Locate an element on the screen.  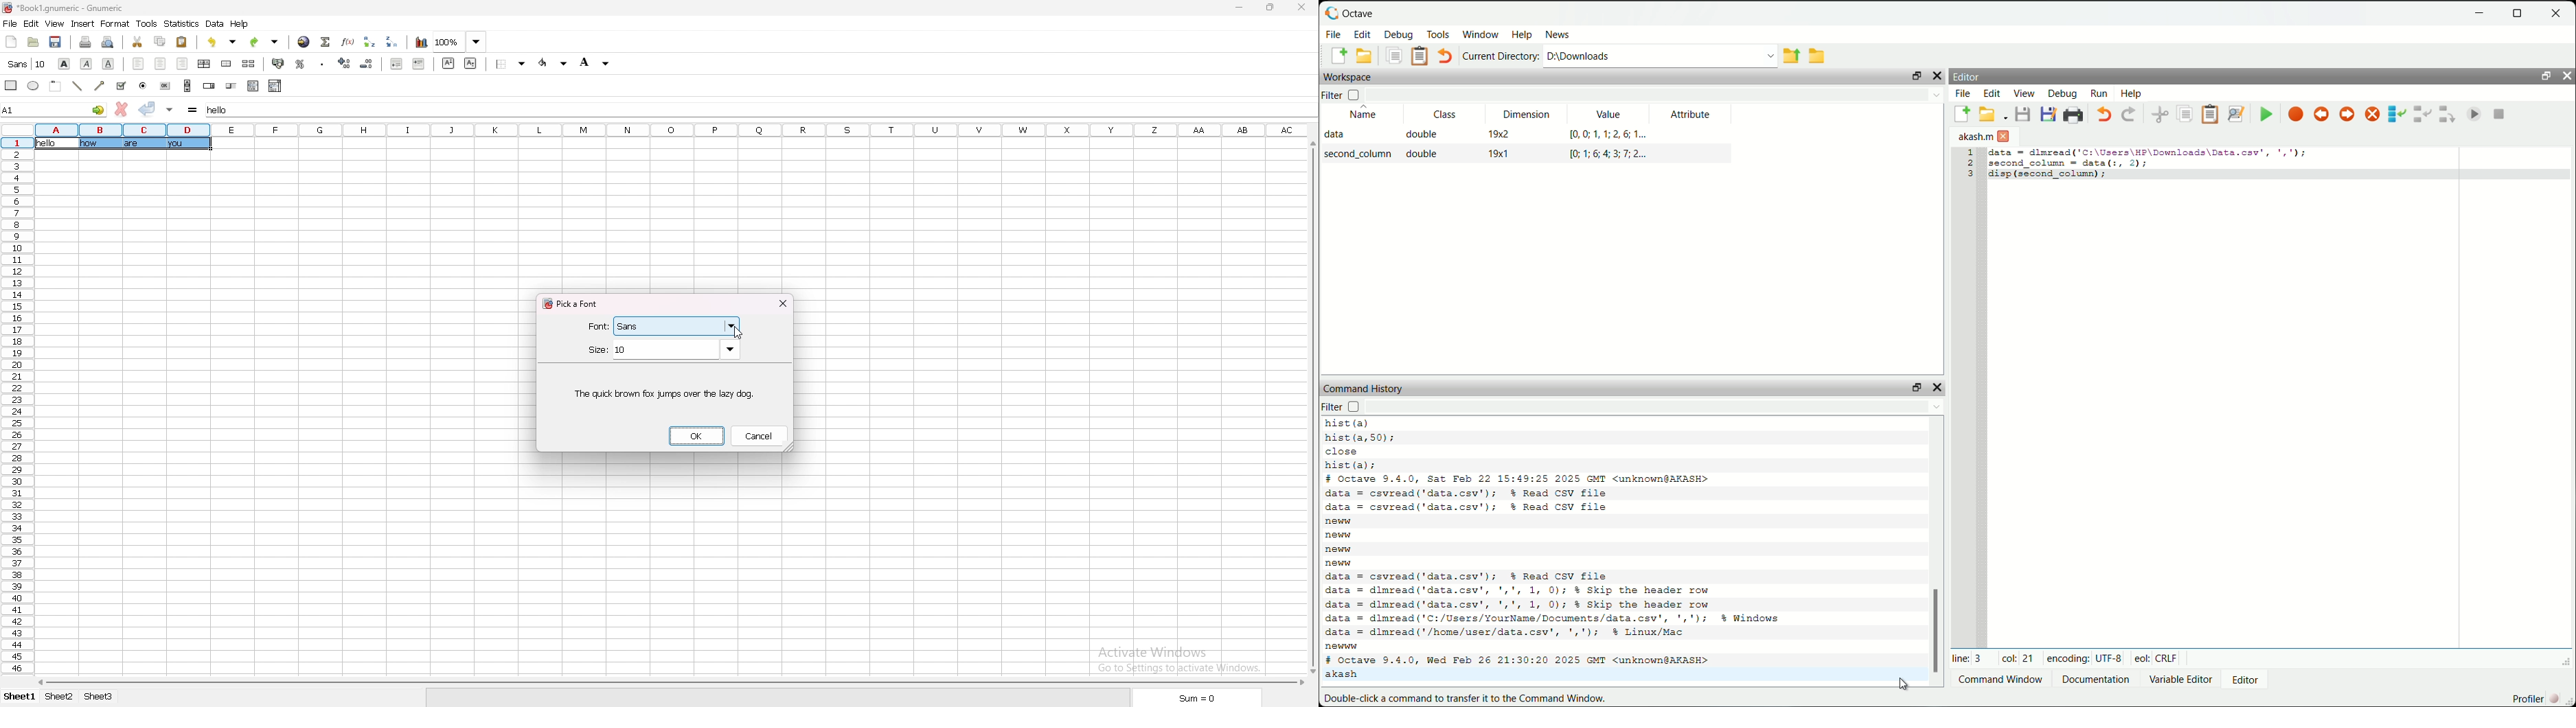
edit is located at coordinates (1993, 96).